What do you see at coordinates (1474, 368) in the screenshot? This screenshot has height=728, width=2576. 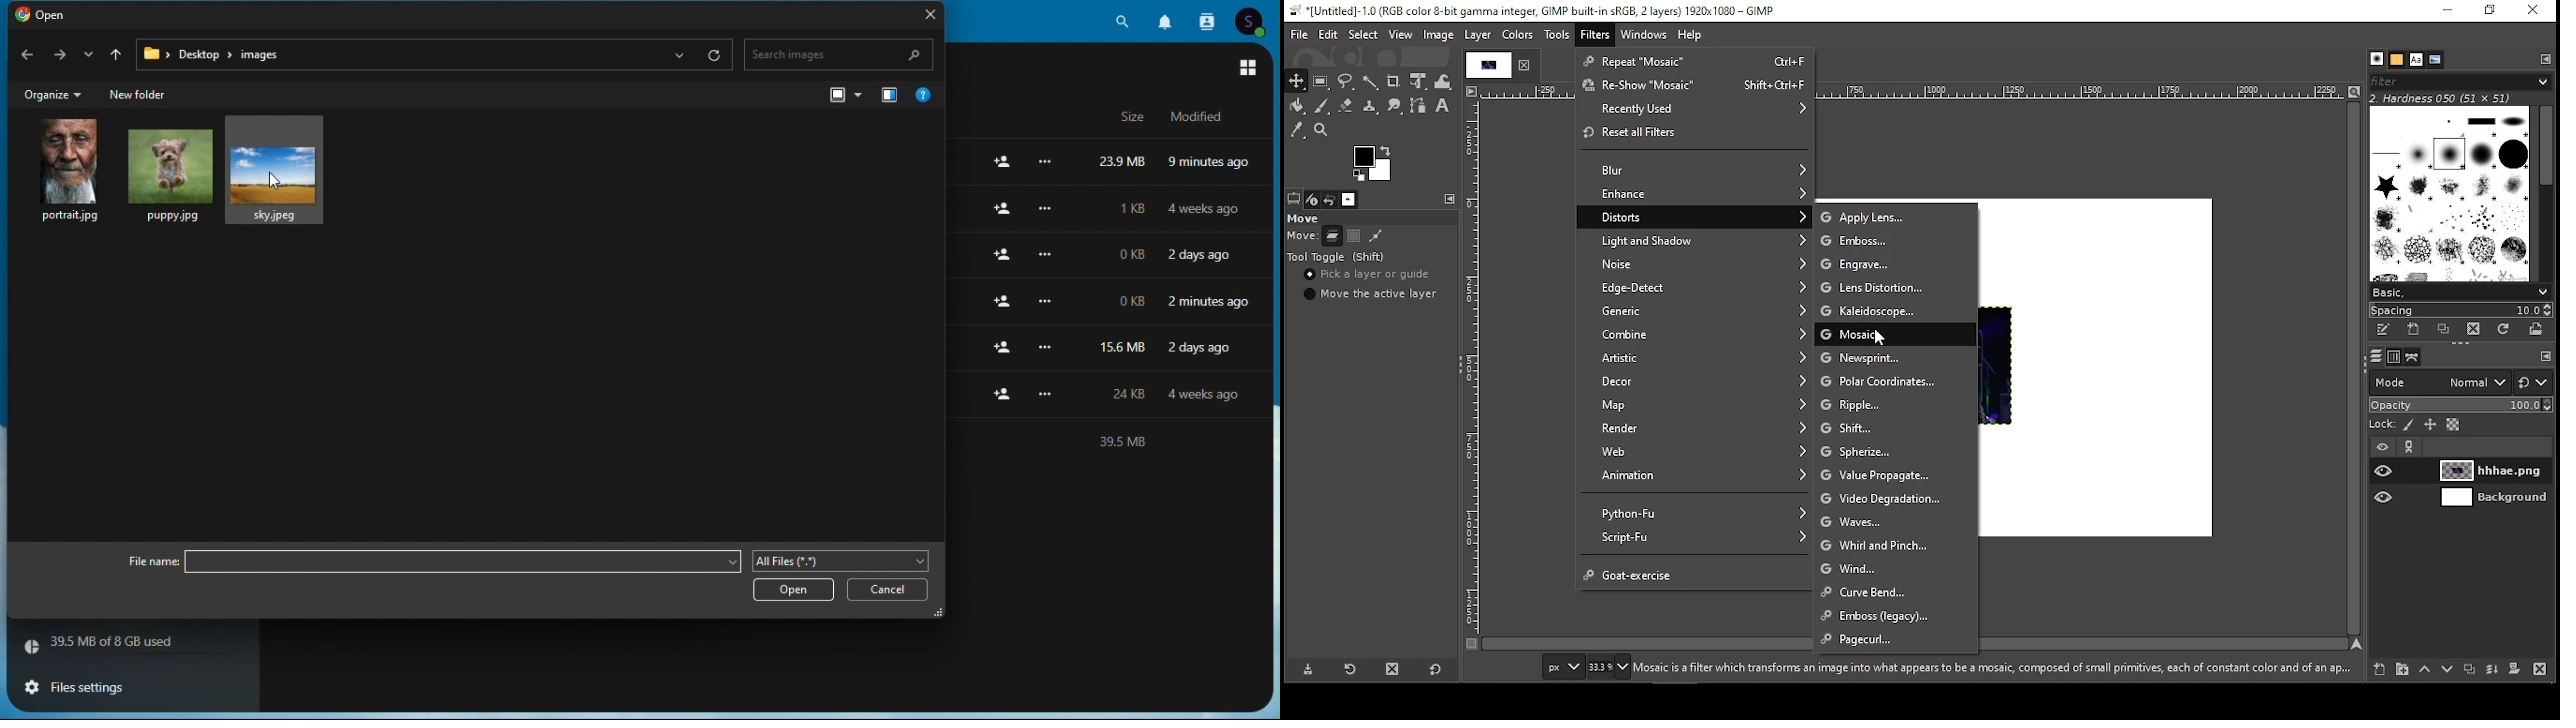 I see `scale` at bounding box center [1474, 368].